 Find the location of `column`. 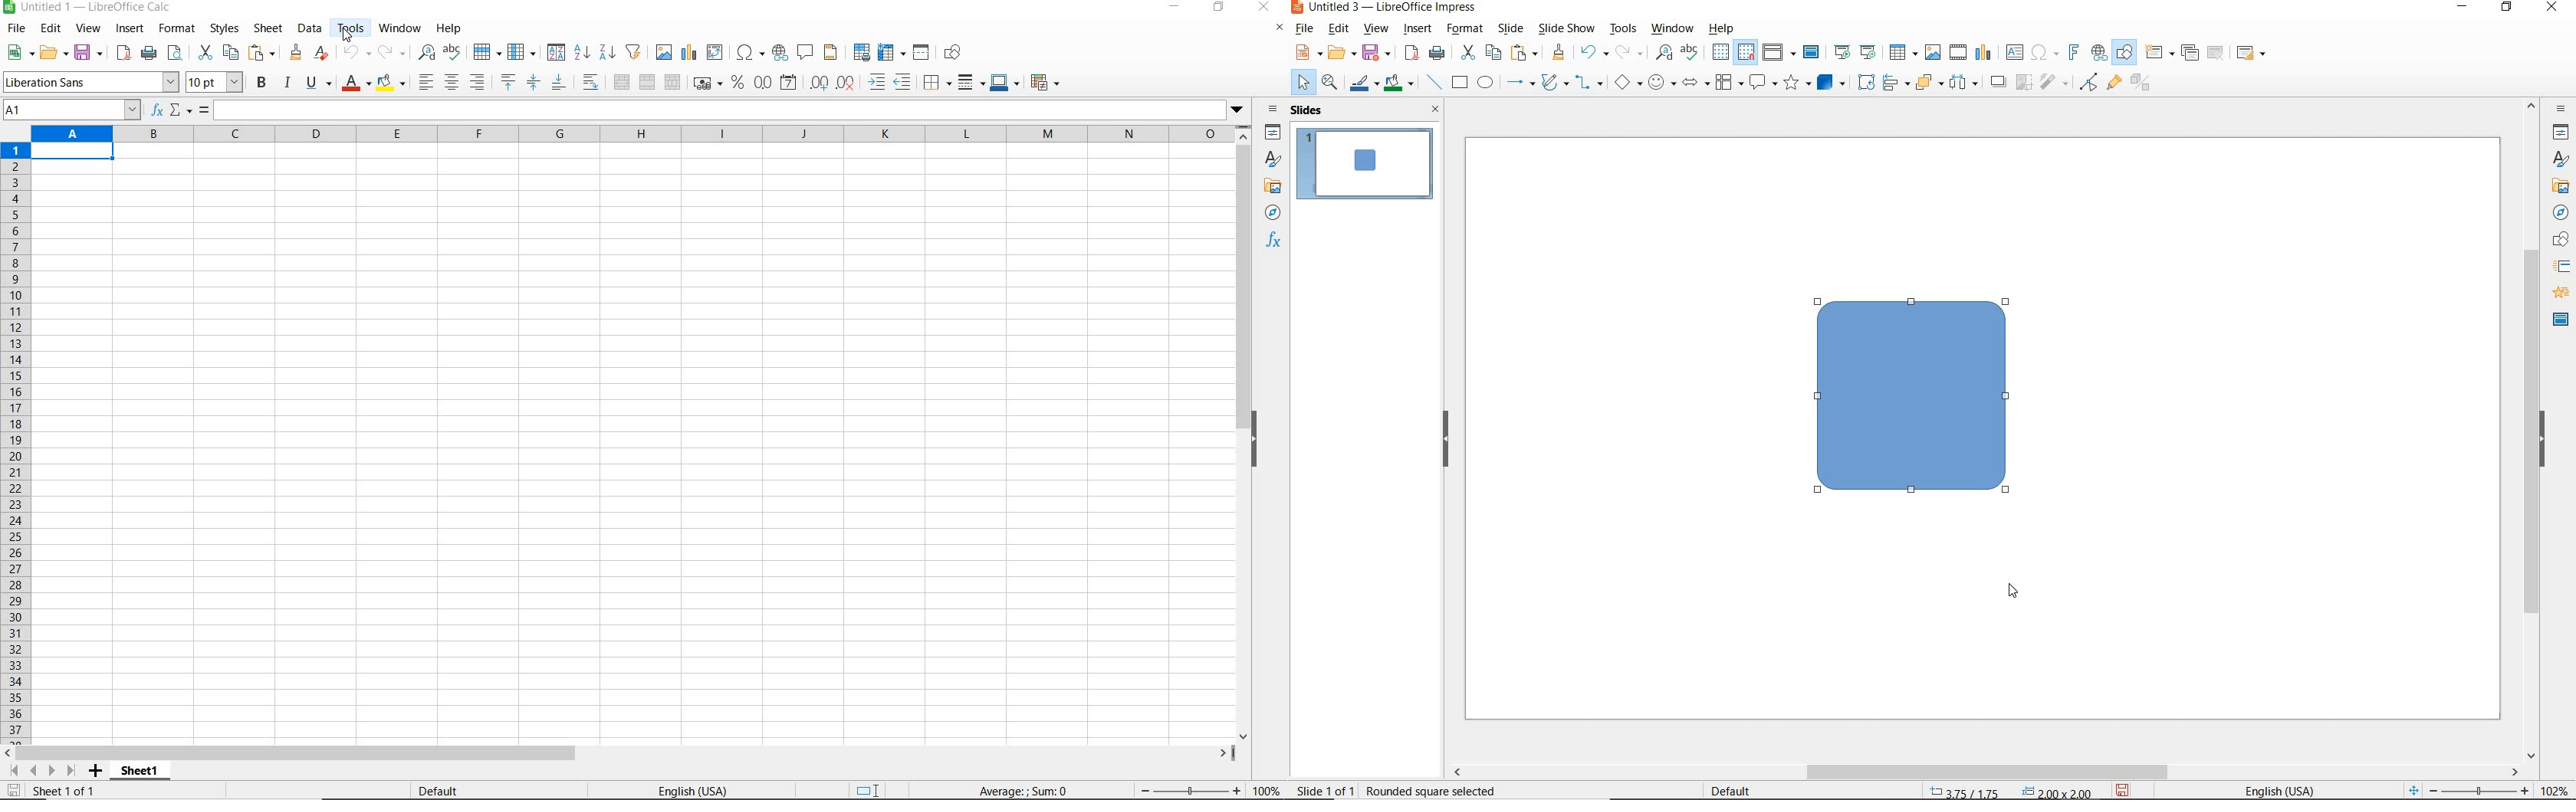

column is located at coordinates (521, 53).